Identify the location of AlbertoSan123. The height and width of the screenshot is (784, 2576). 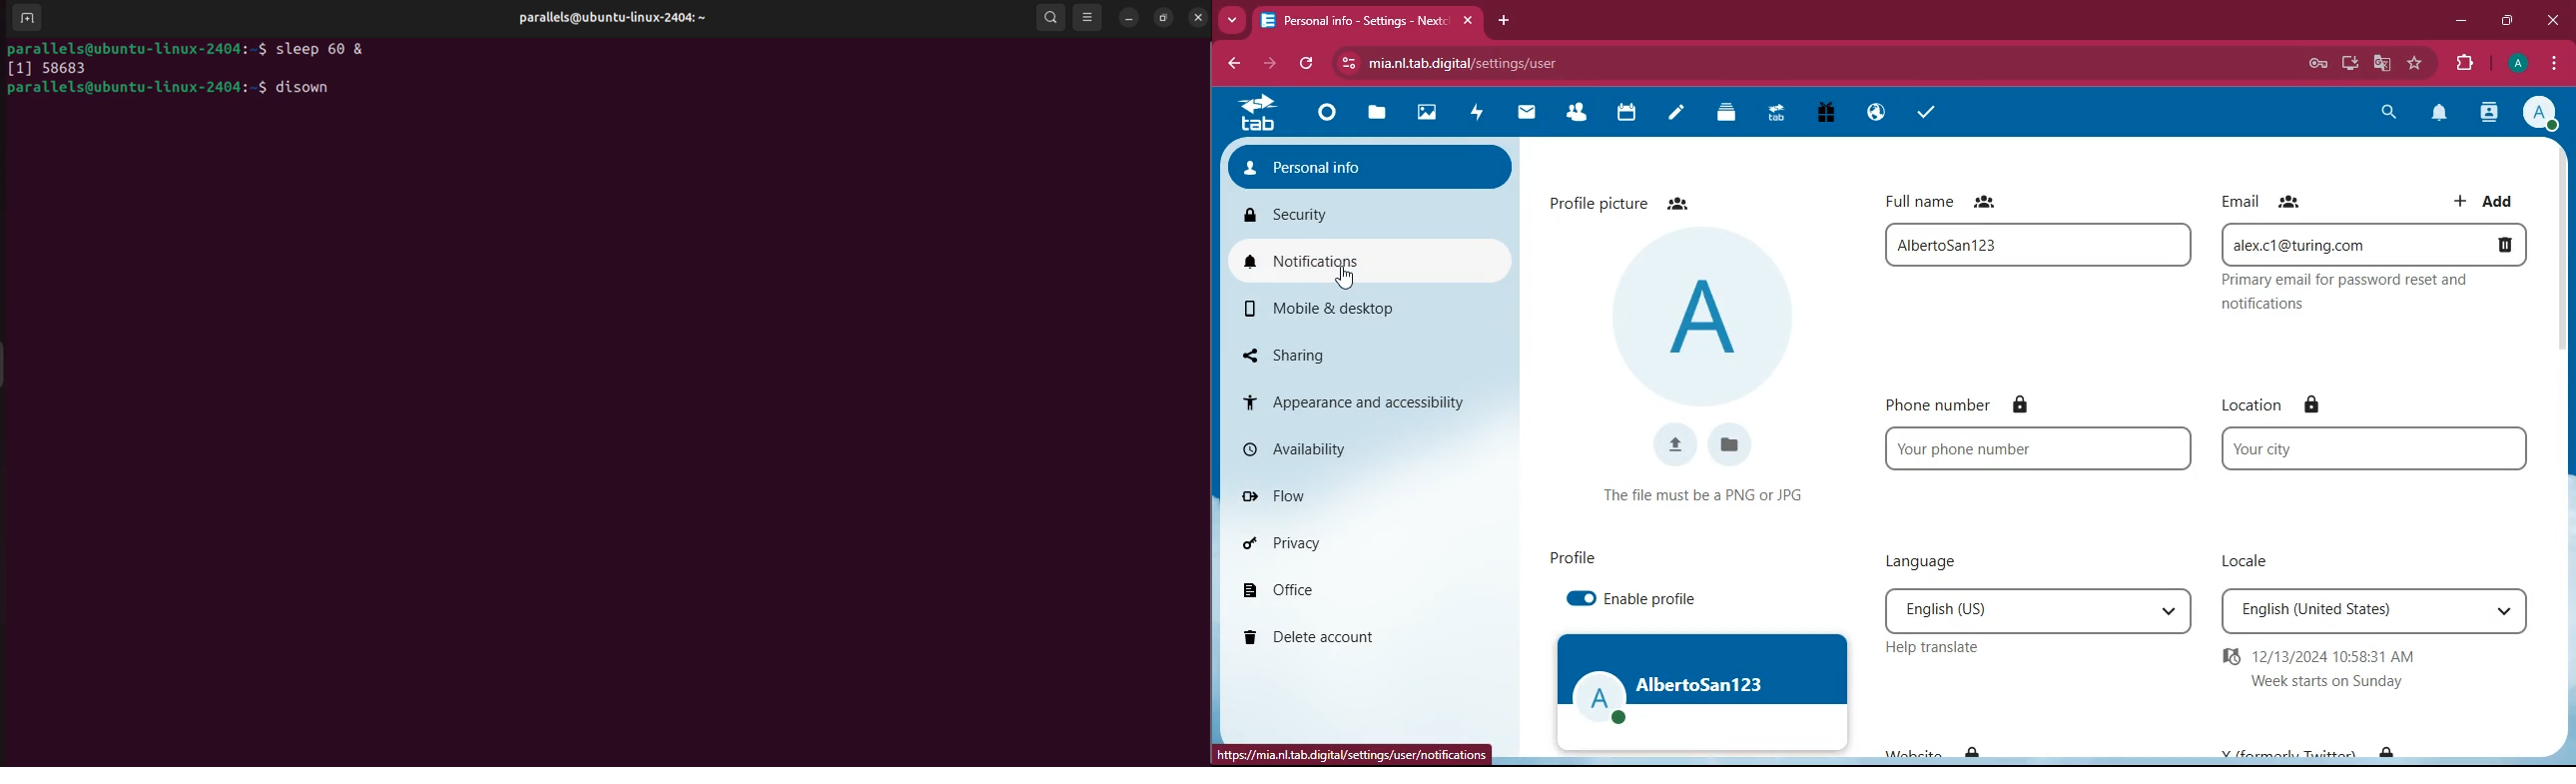
(2039, 247).